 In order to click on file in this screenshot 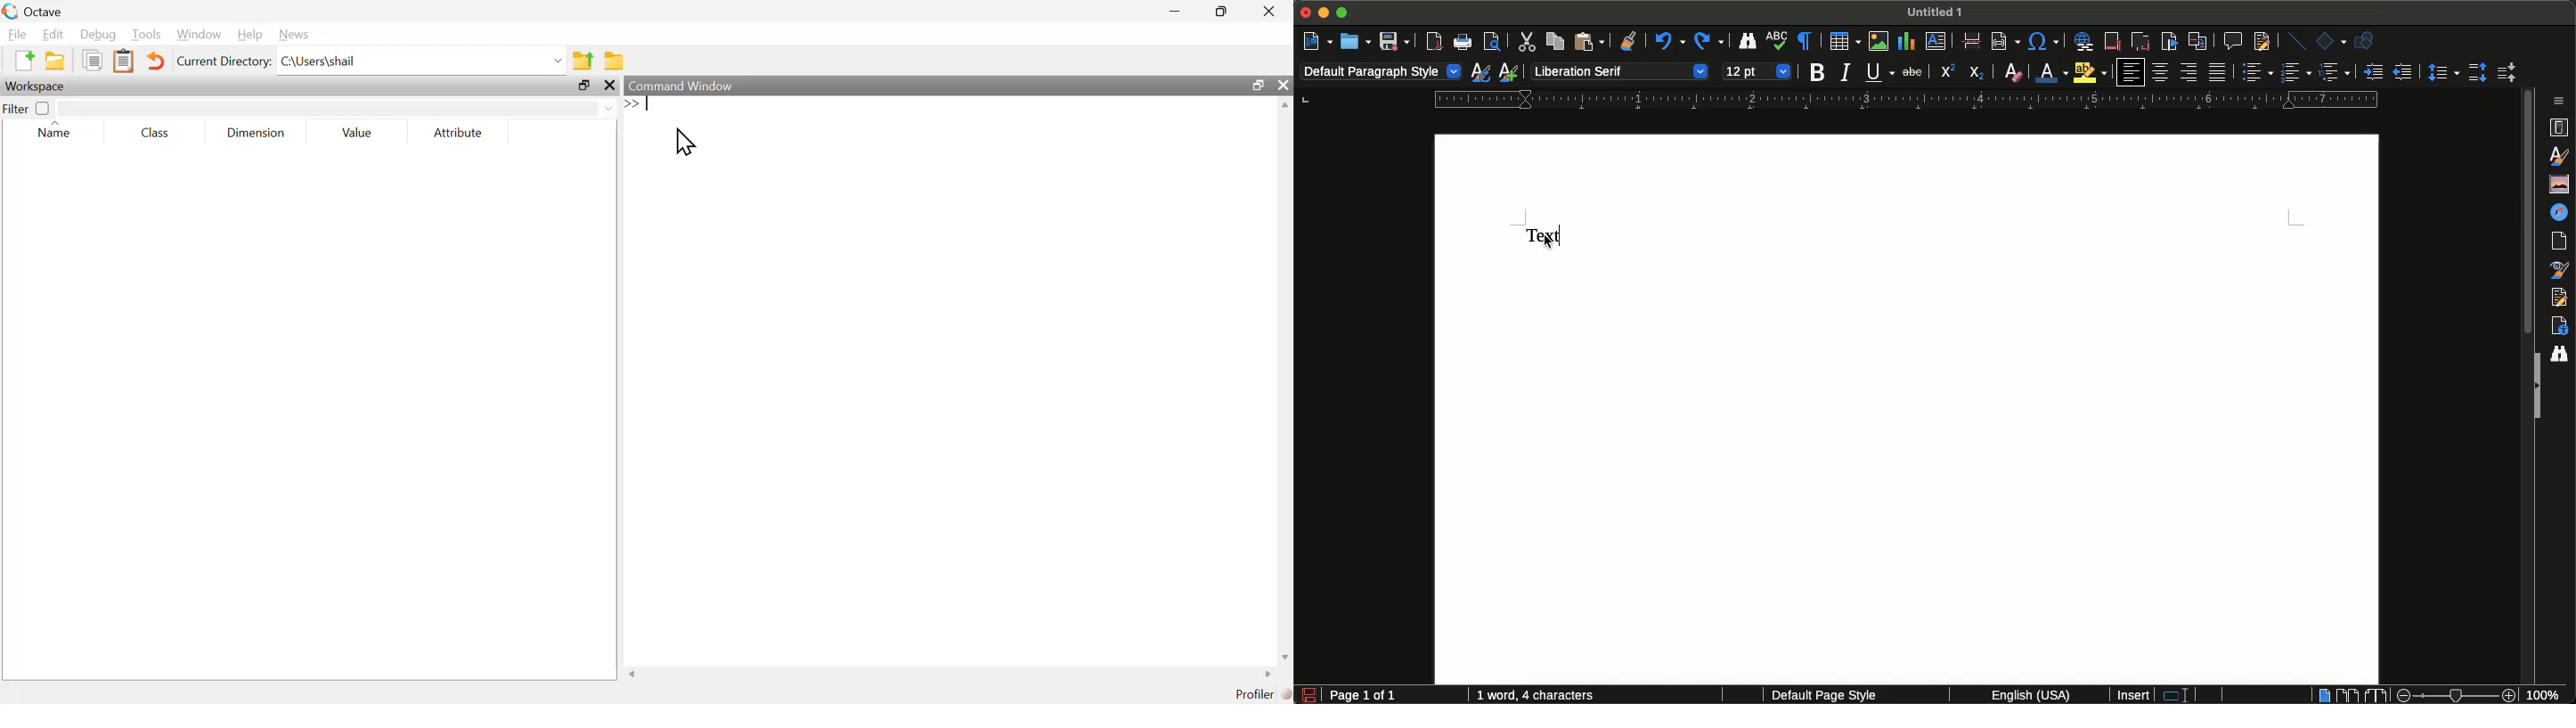, I will do `click(17, 34)`.